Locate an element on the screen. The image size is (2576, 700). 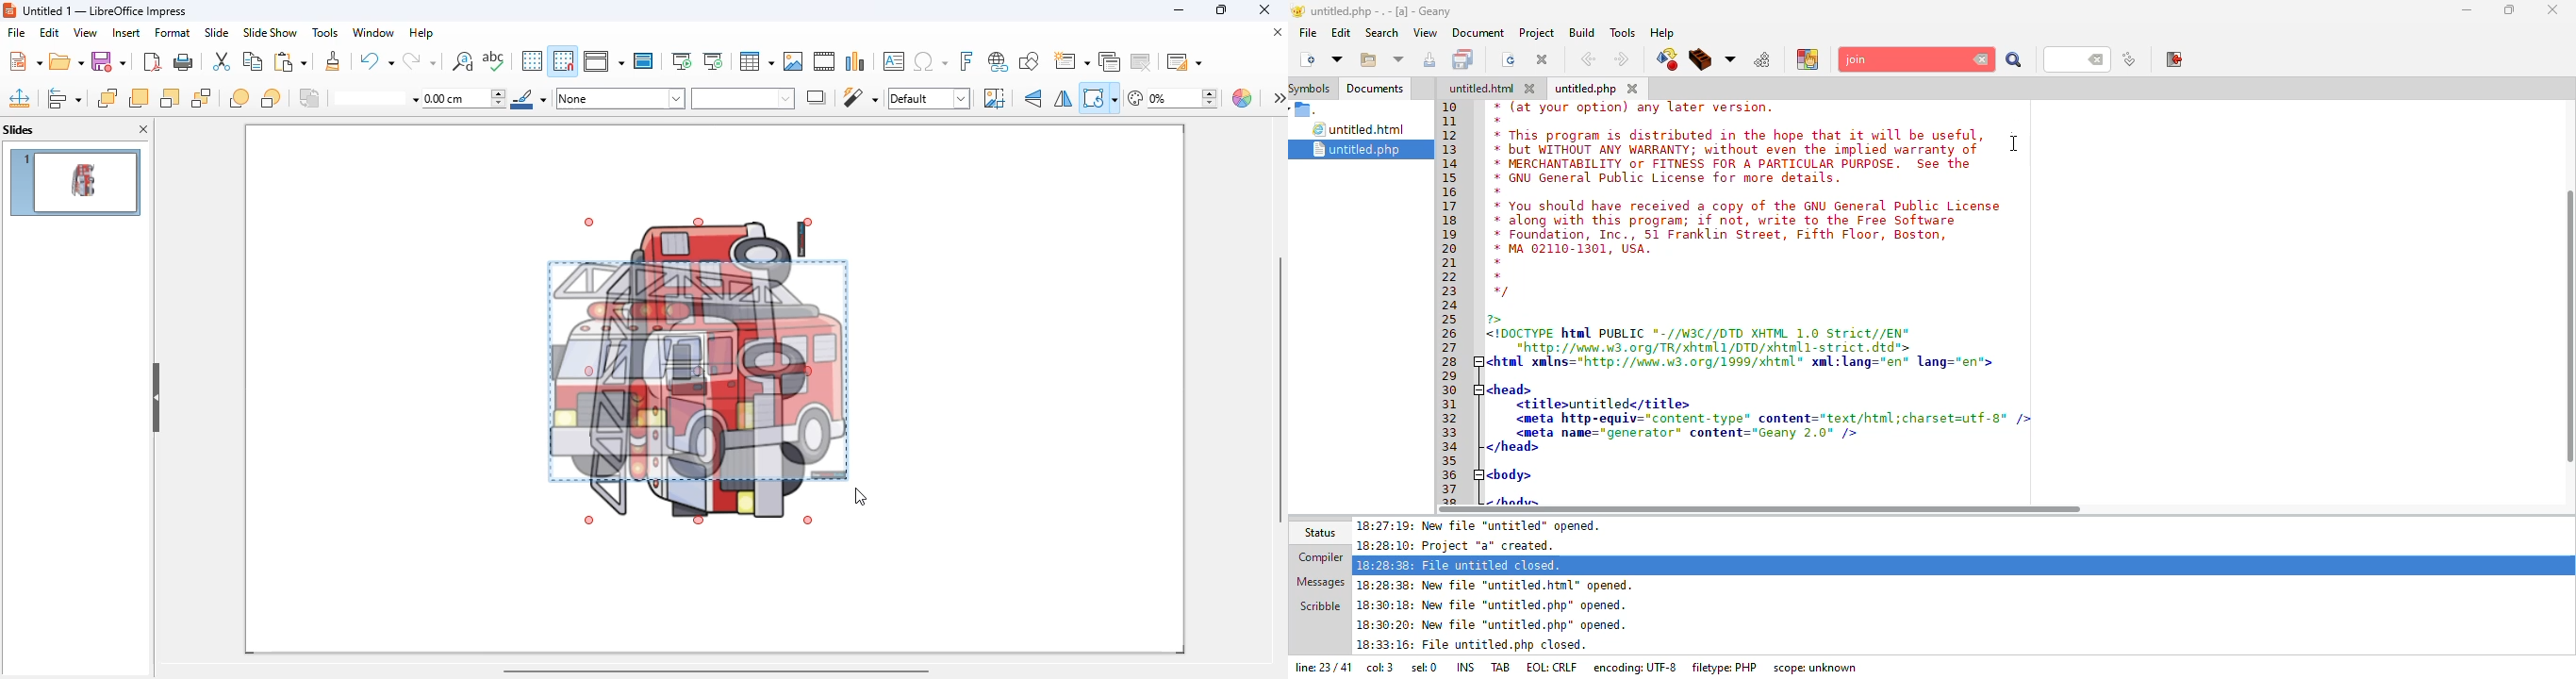
paste is located at coordinates (289, 60).